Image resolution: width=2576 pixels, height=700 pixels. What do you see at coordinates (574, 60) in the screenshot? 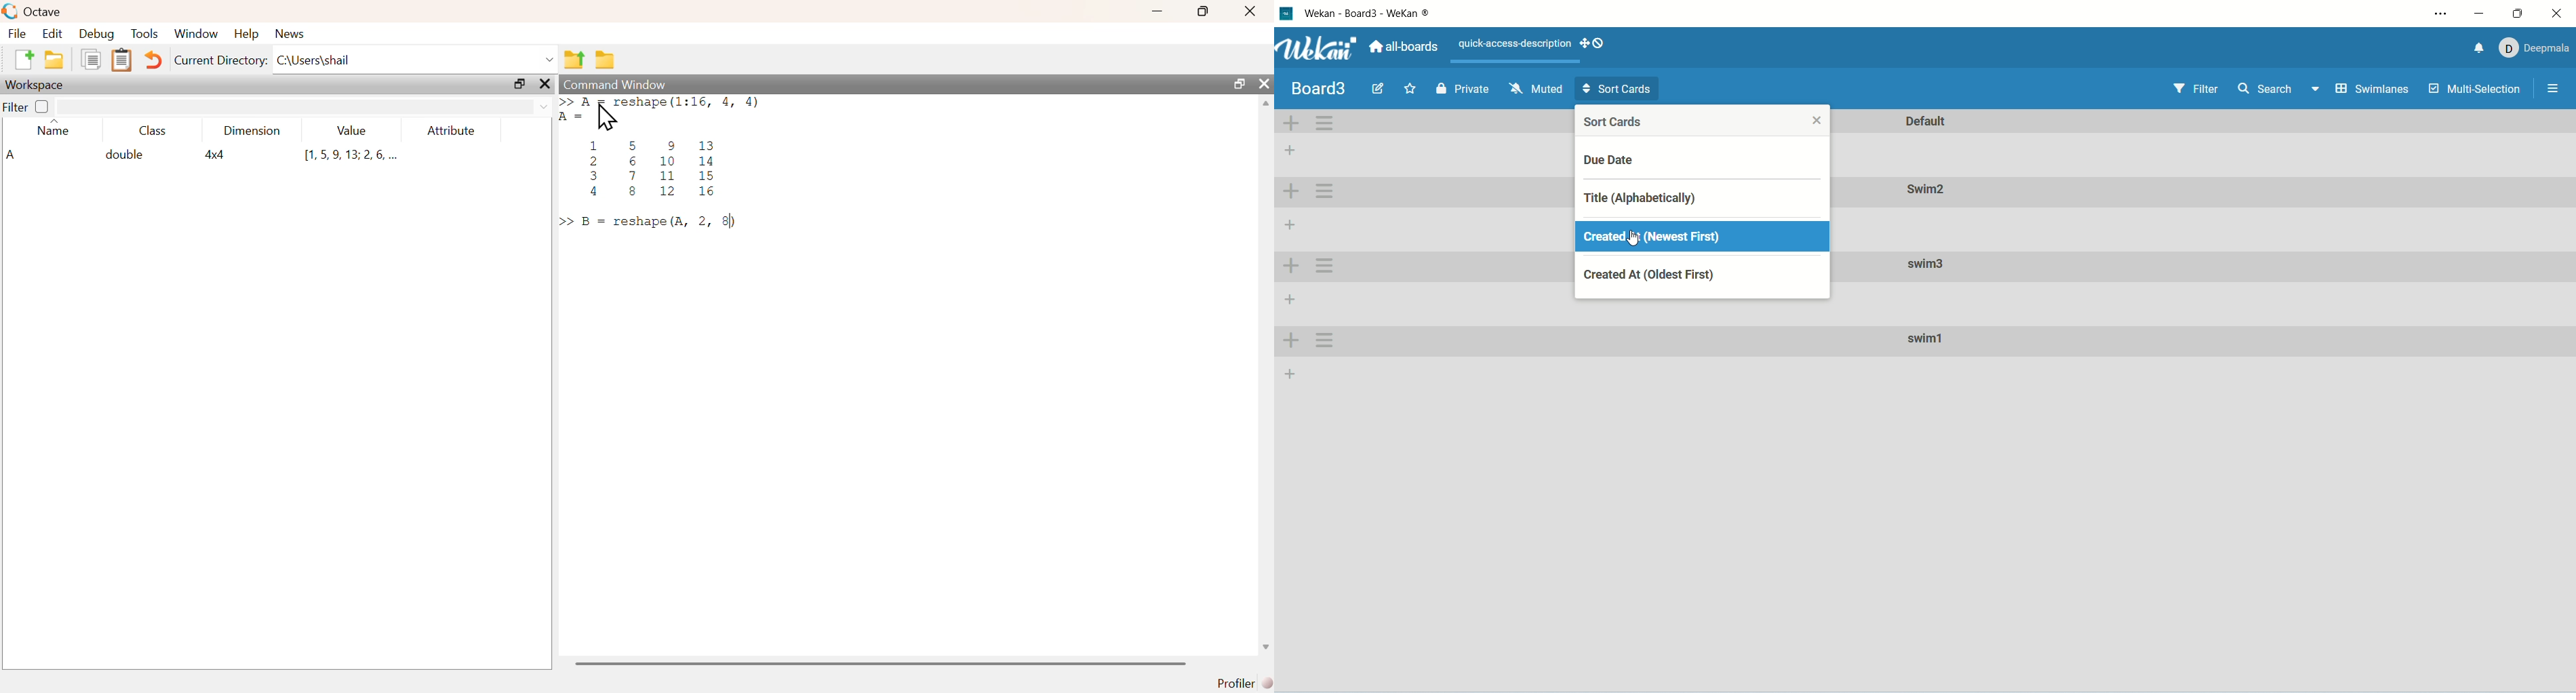
I see `one directory up` at bounding box center [574, 60].